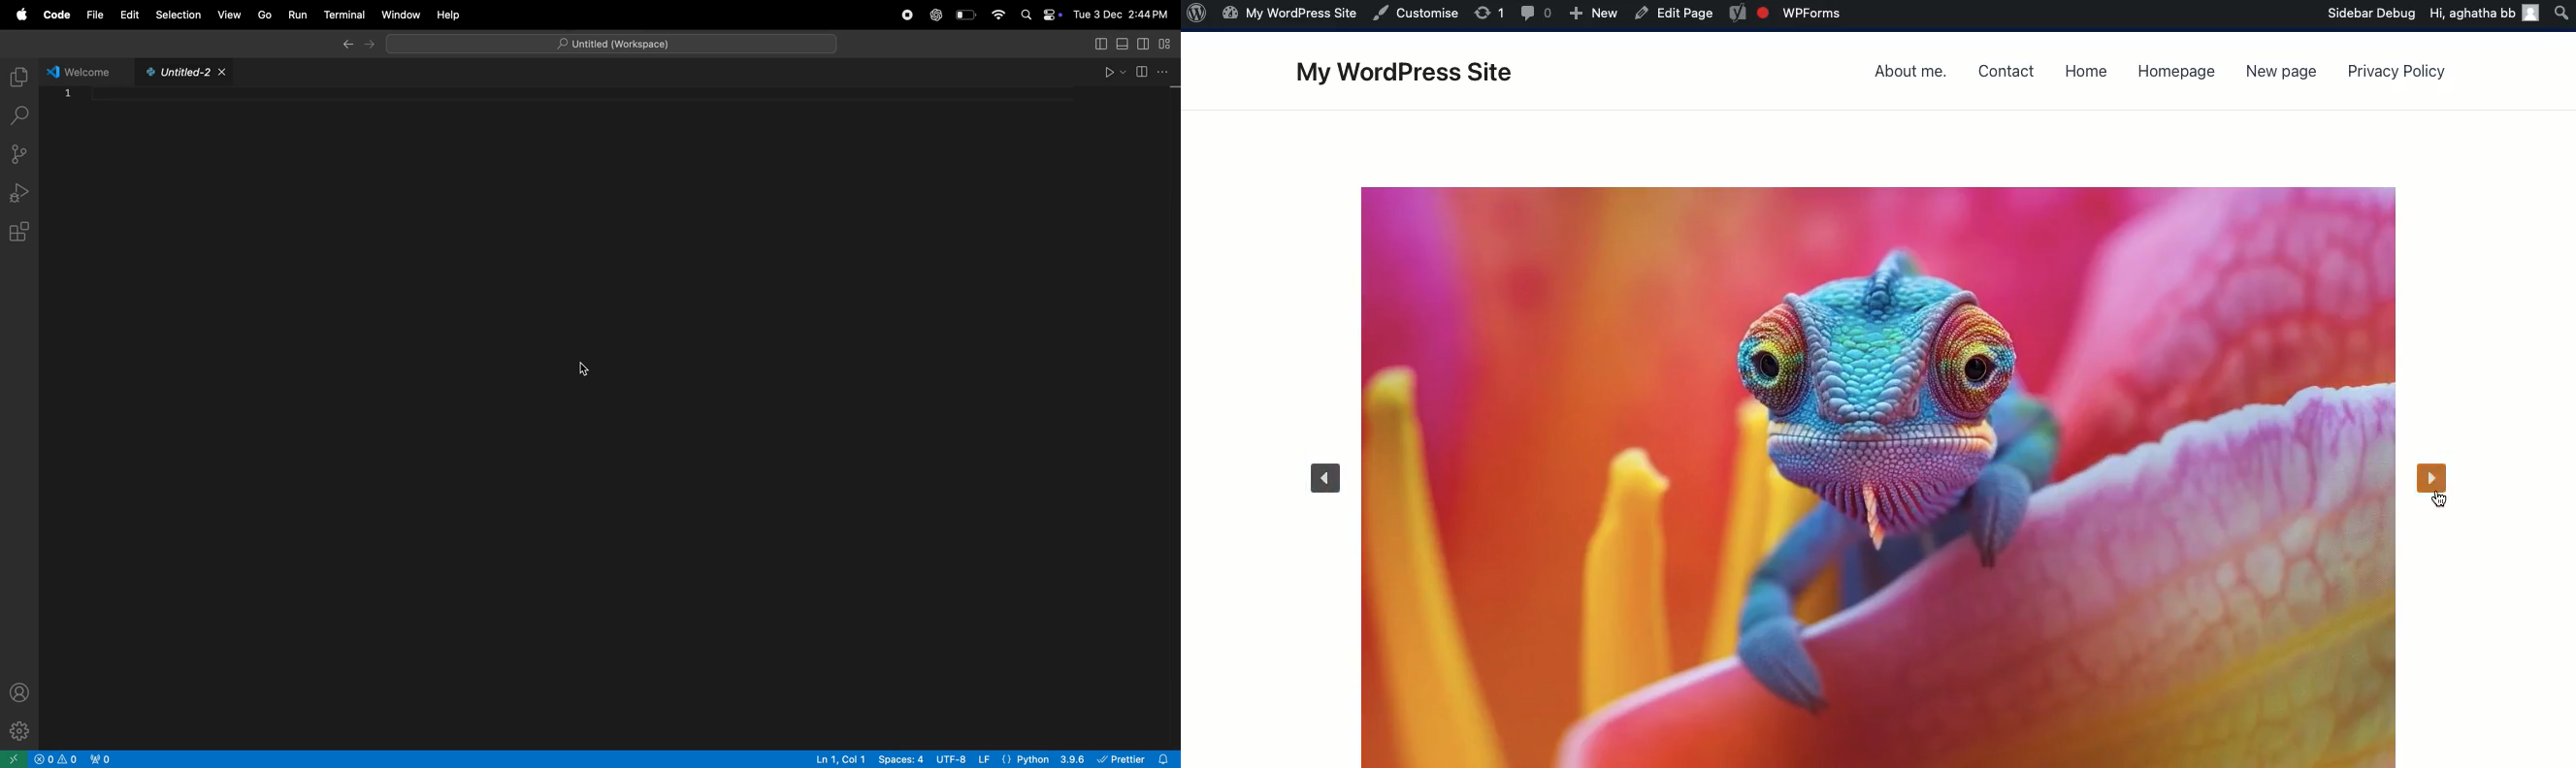 This screenshot has width=2576, height=784. I want to click on Privacy policy, so click(2397, 73).